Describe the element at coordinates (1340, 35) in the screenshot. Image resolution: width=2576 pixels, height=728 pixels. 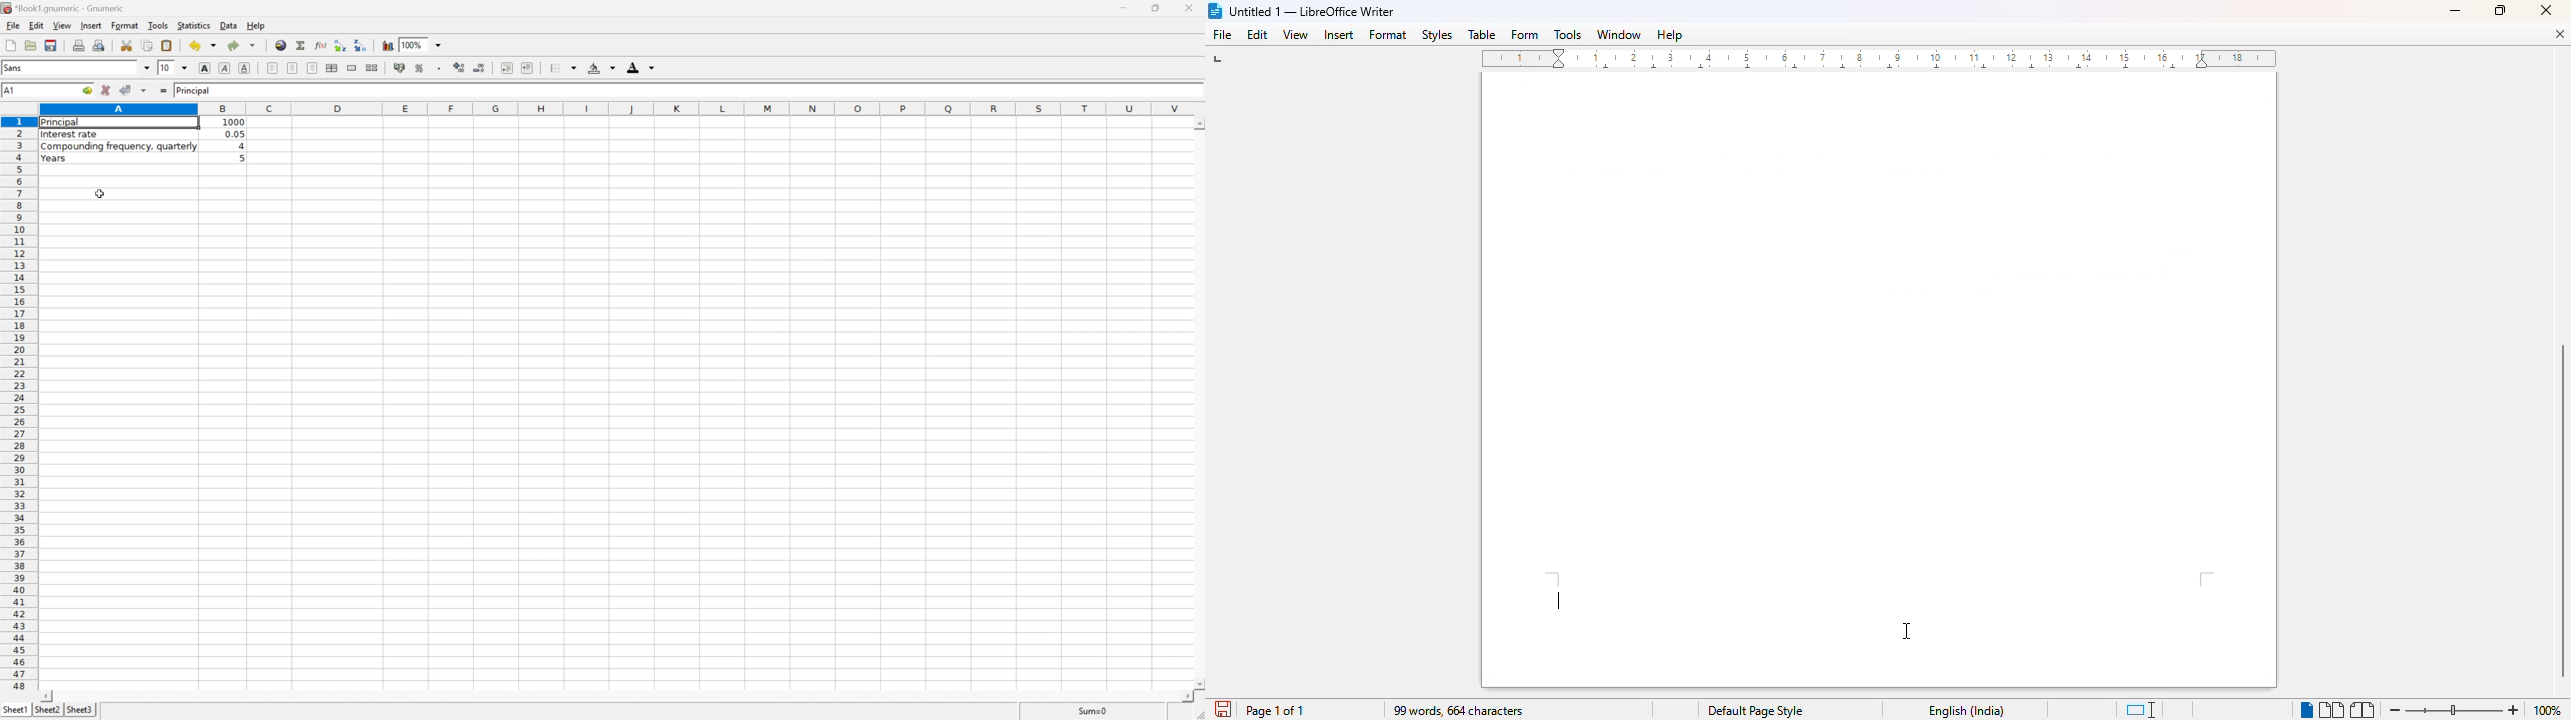
I see `insert` at that location.